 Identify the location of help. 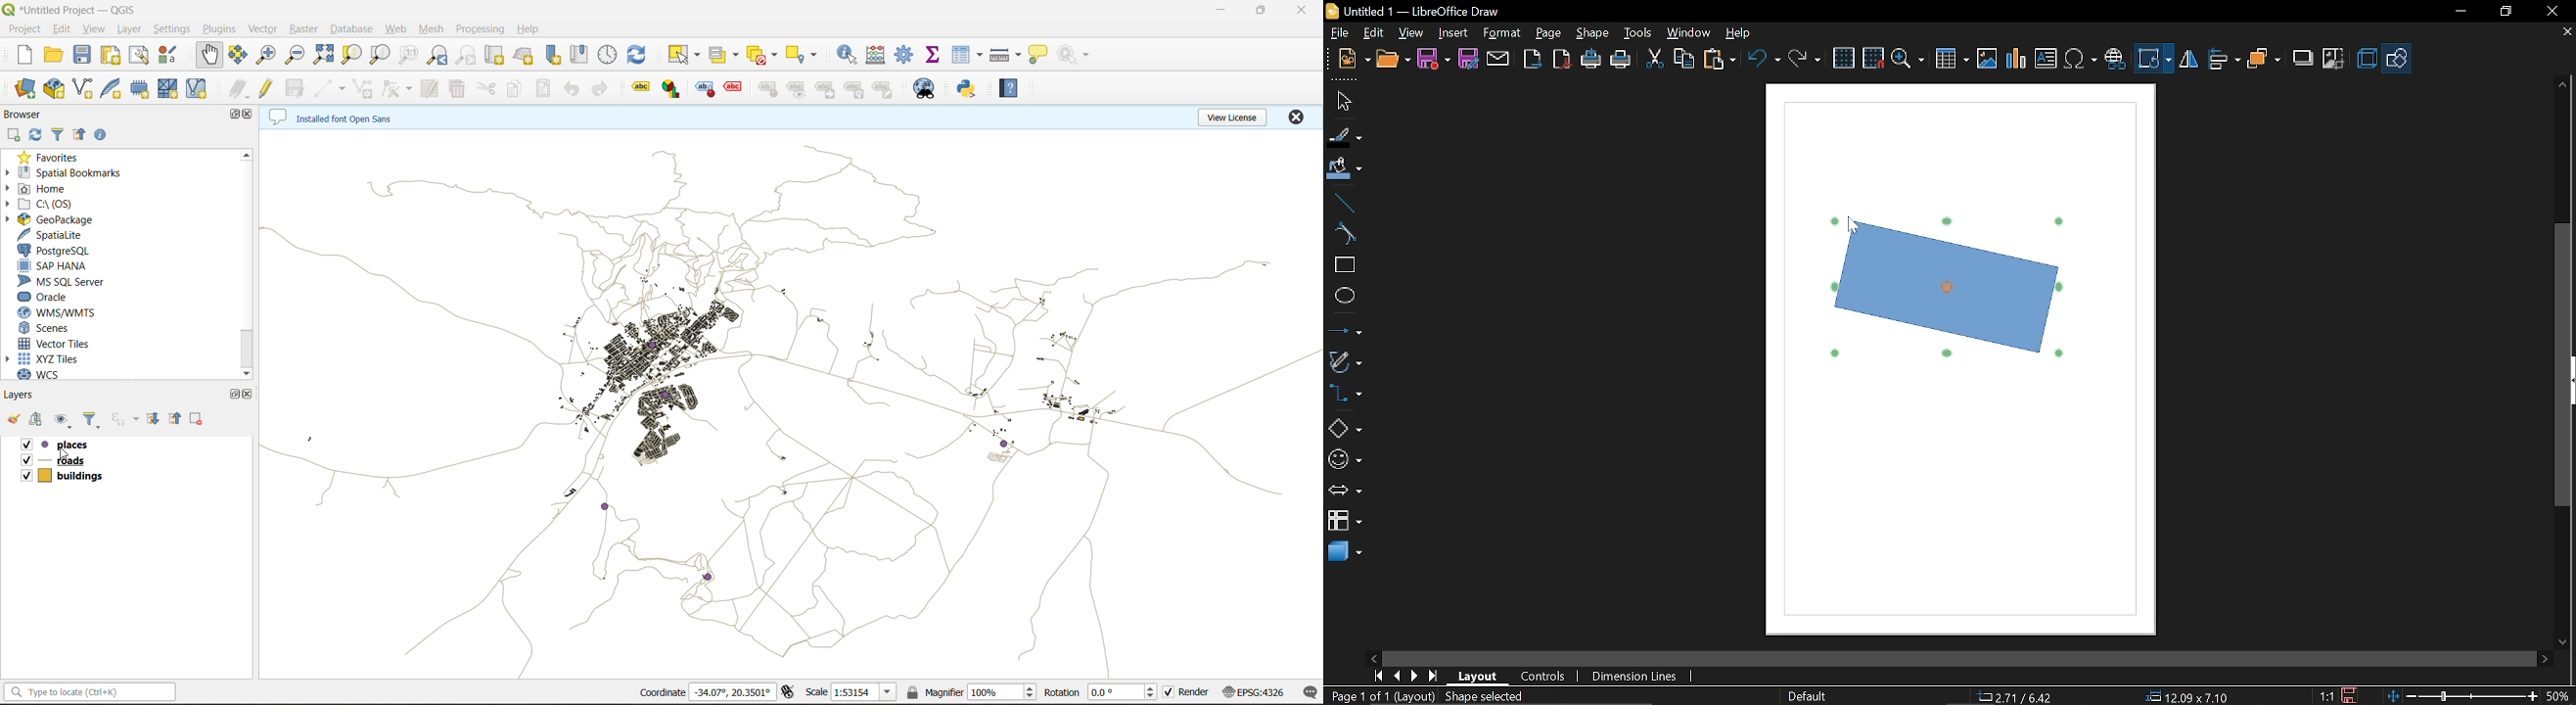
(1738, 34).